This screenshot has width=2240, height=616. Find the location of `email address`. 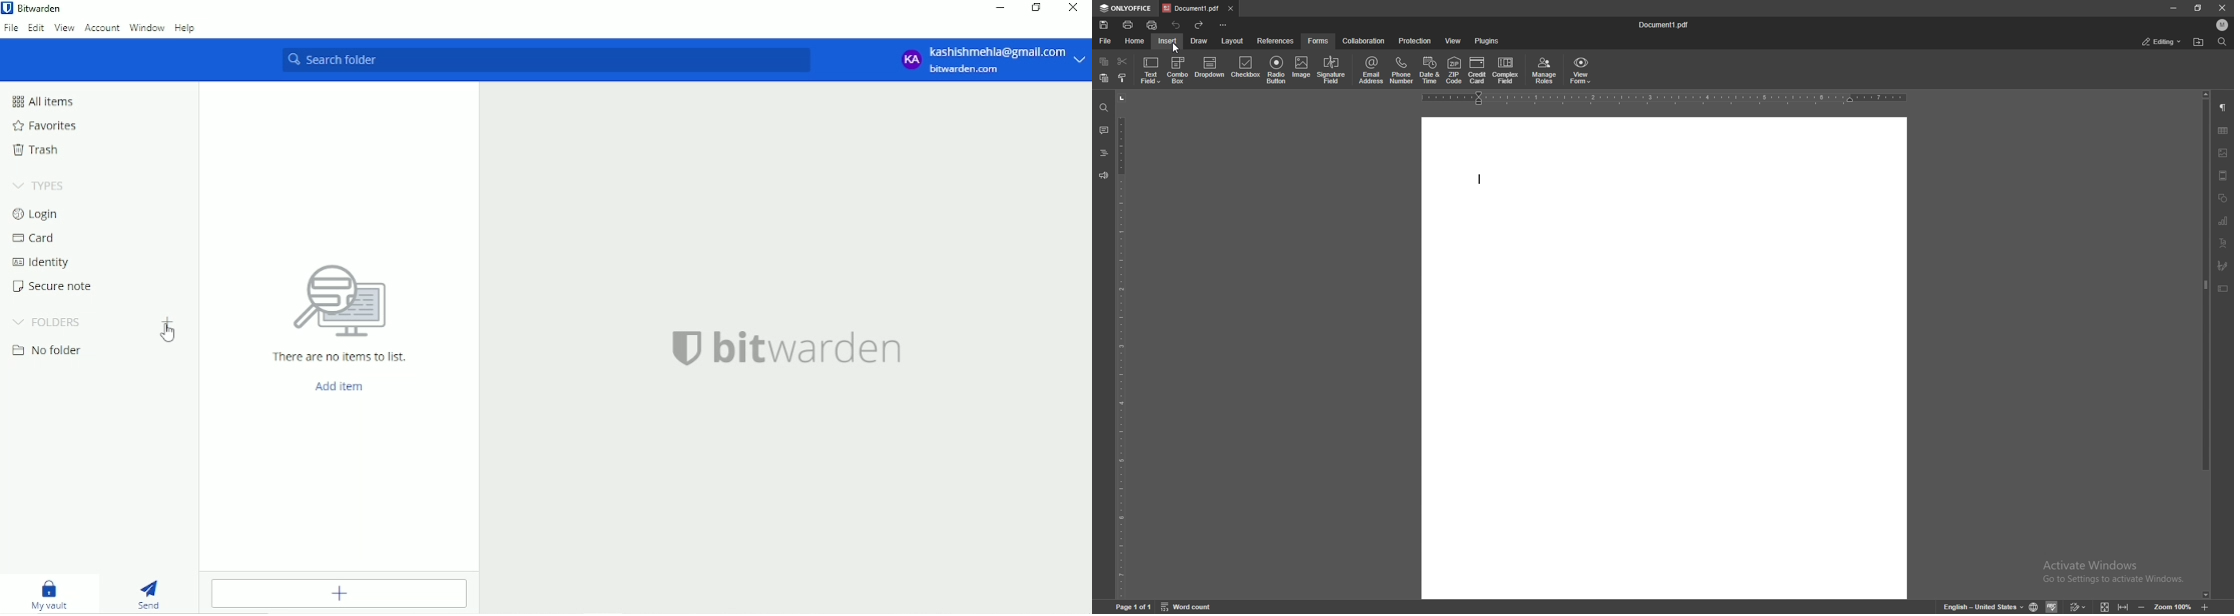

email address is located at coordinates (1371, 71).